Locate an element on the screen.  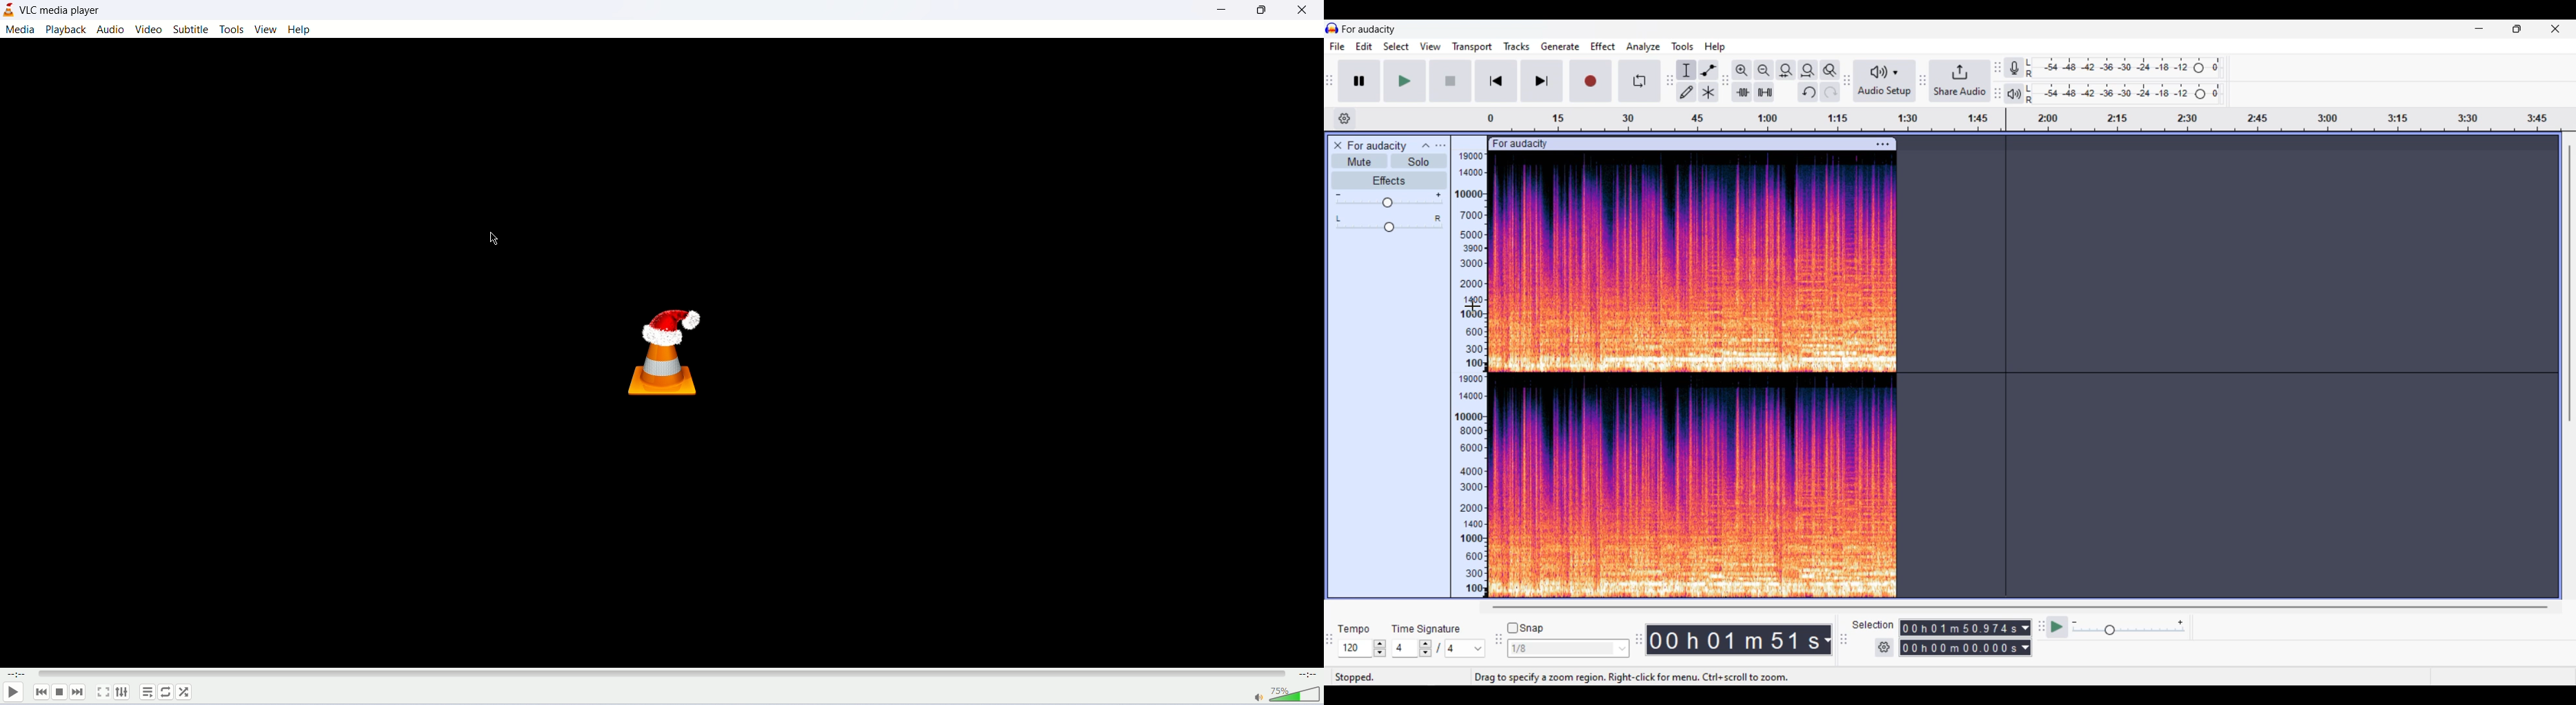
maximize is located at coordinates (1263, 13).